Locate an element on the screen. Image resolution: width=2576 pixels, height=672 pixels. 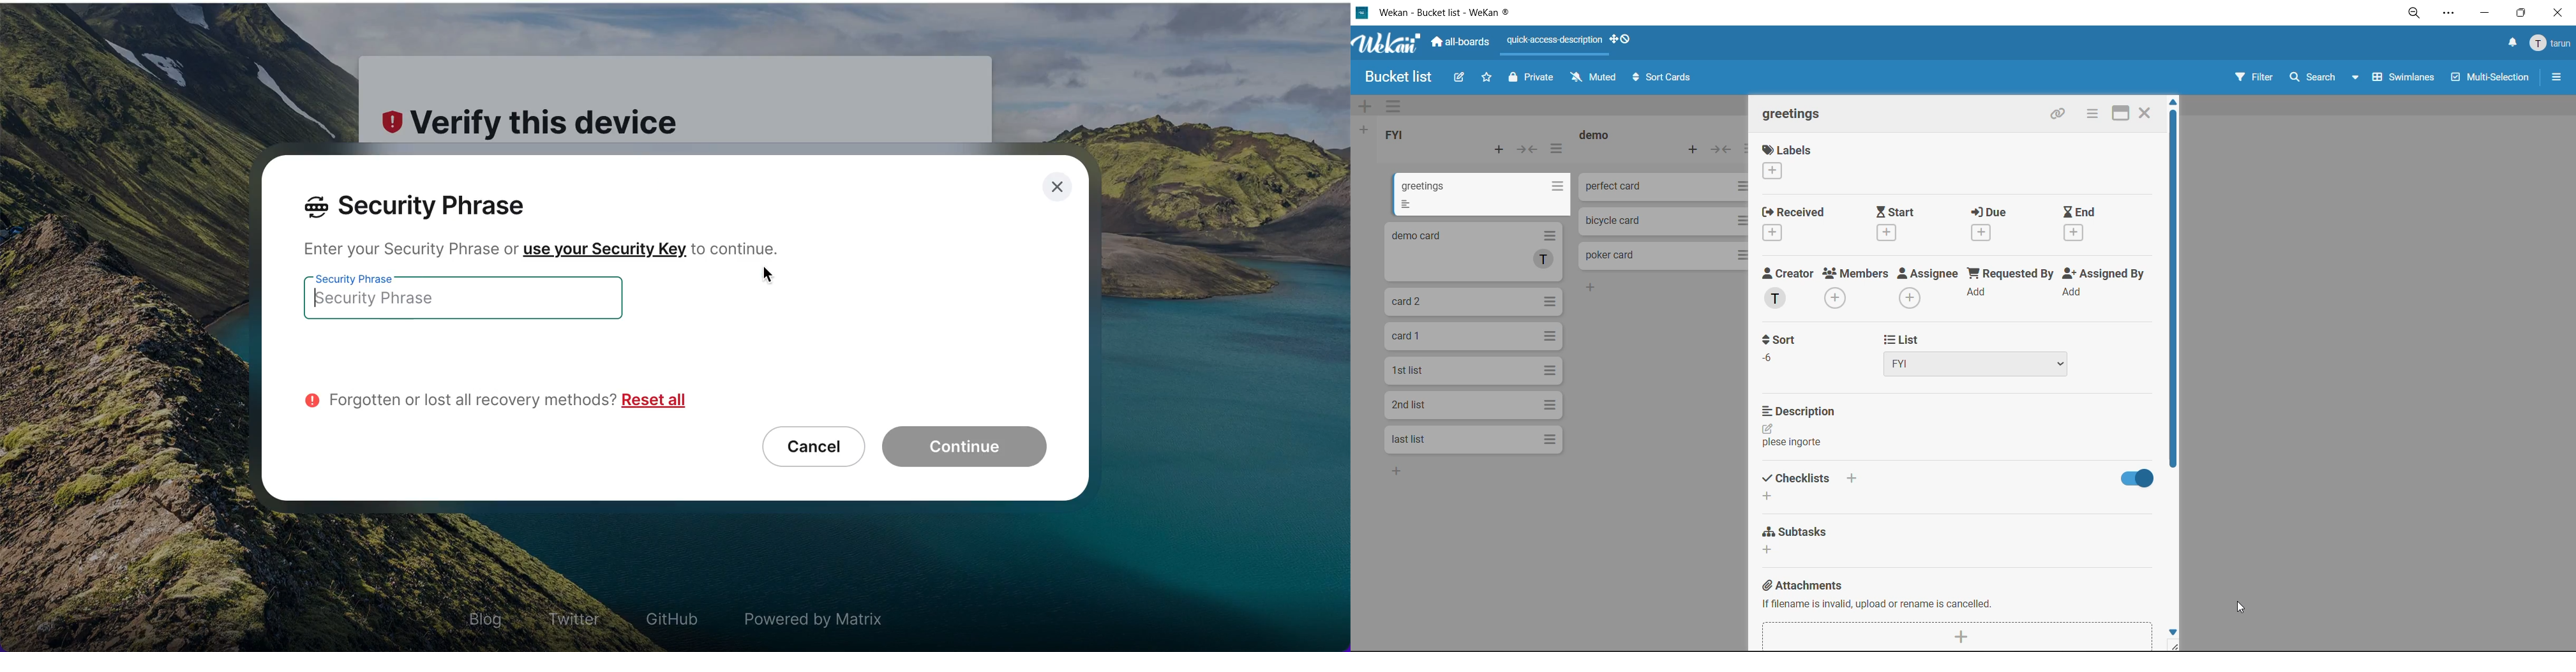
security phrase is located at coordinates (431, 206).